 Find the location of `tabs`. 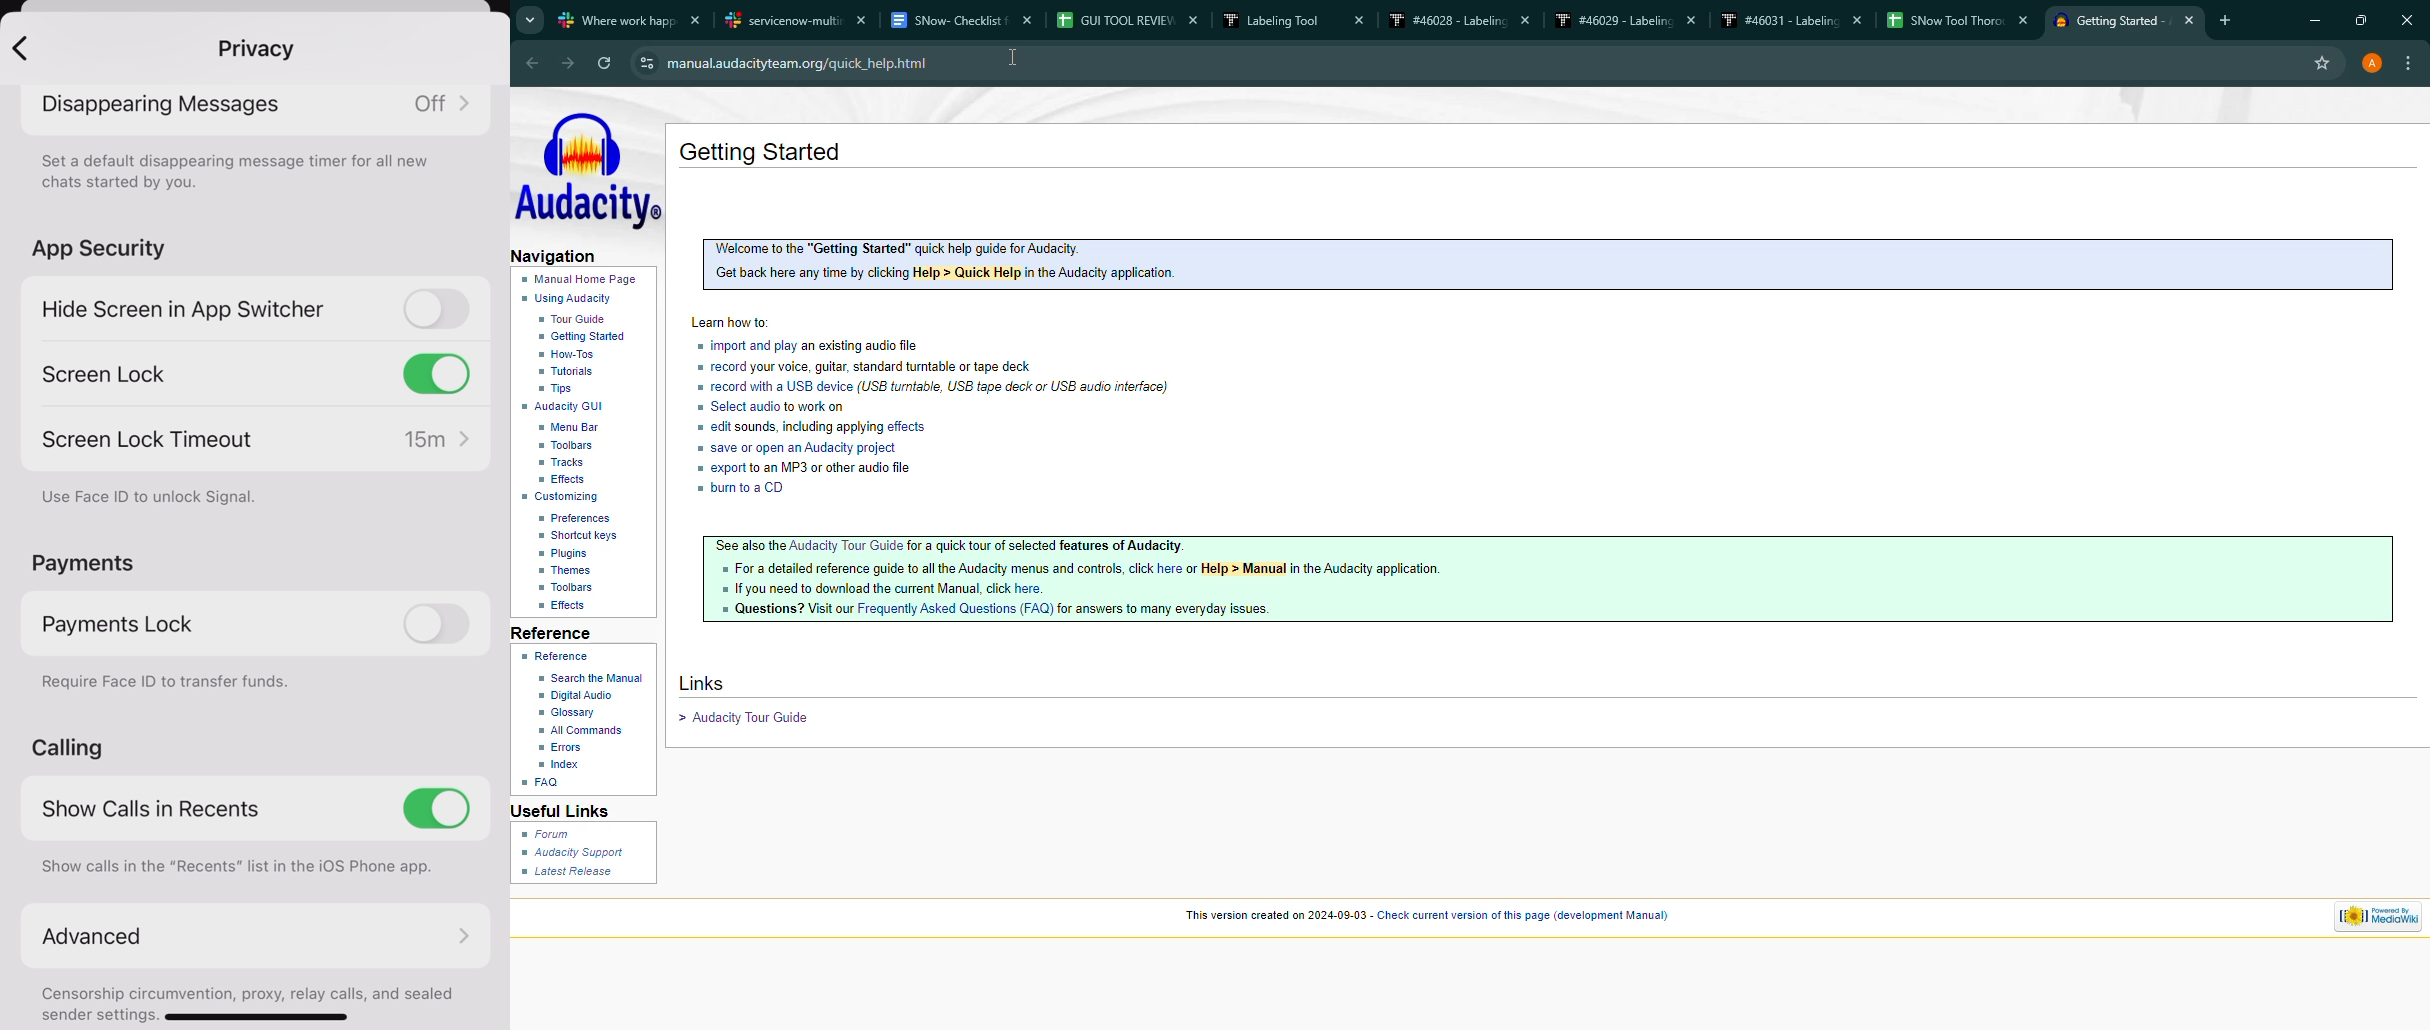

tabs is located at coordinates (534, 21).